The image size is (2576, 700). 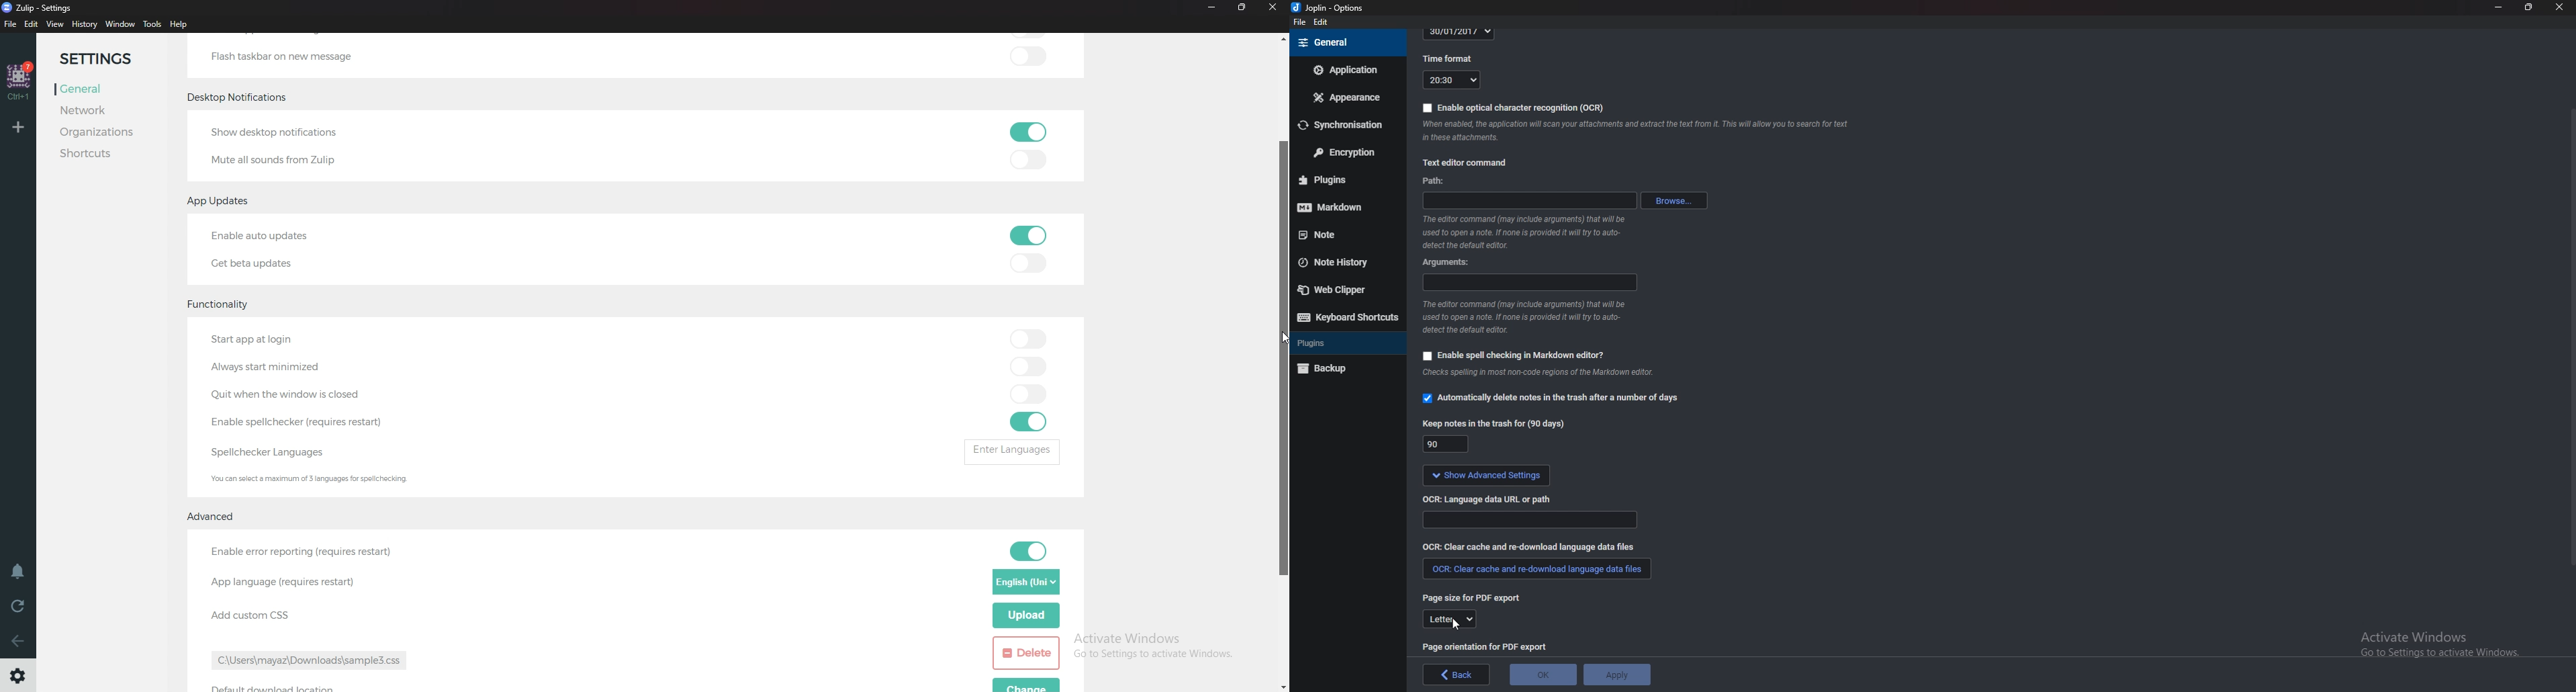 I want to click on close, so click(x=2558, y=8).